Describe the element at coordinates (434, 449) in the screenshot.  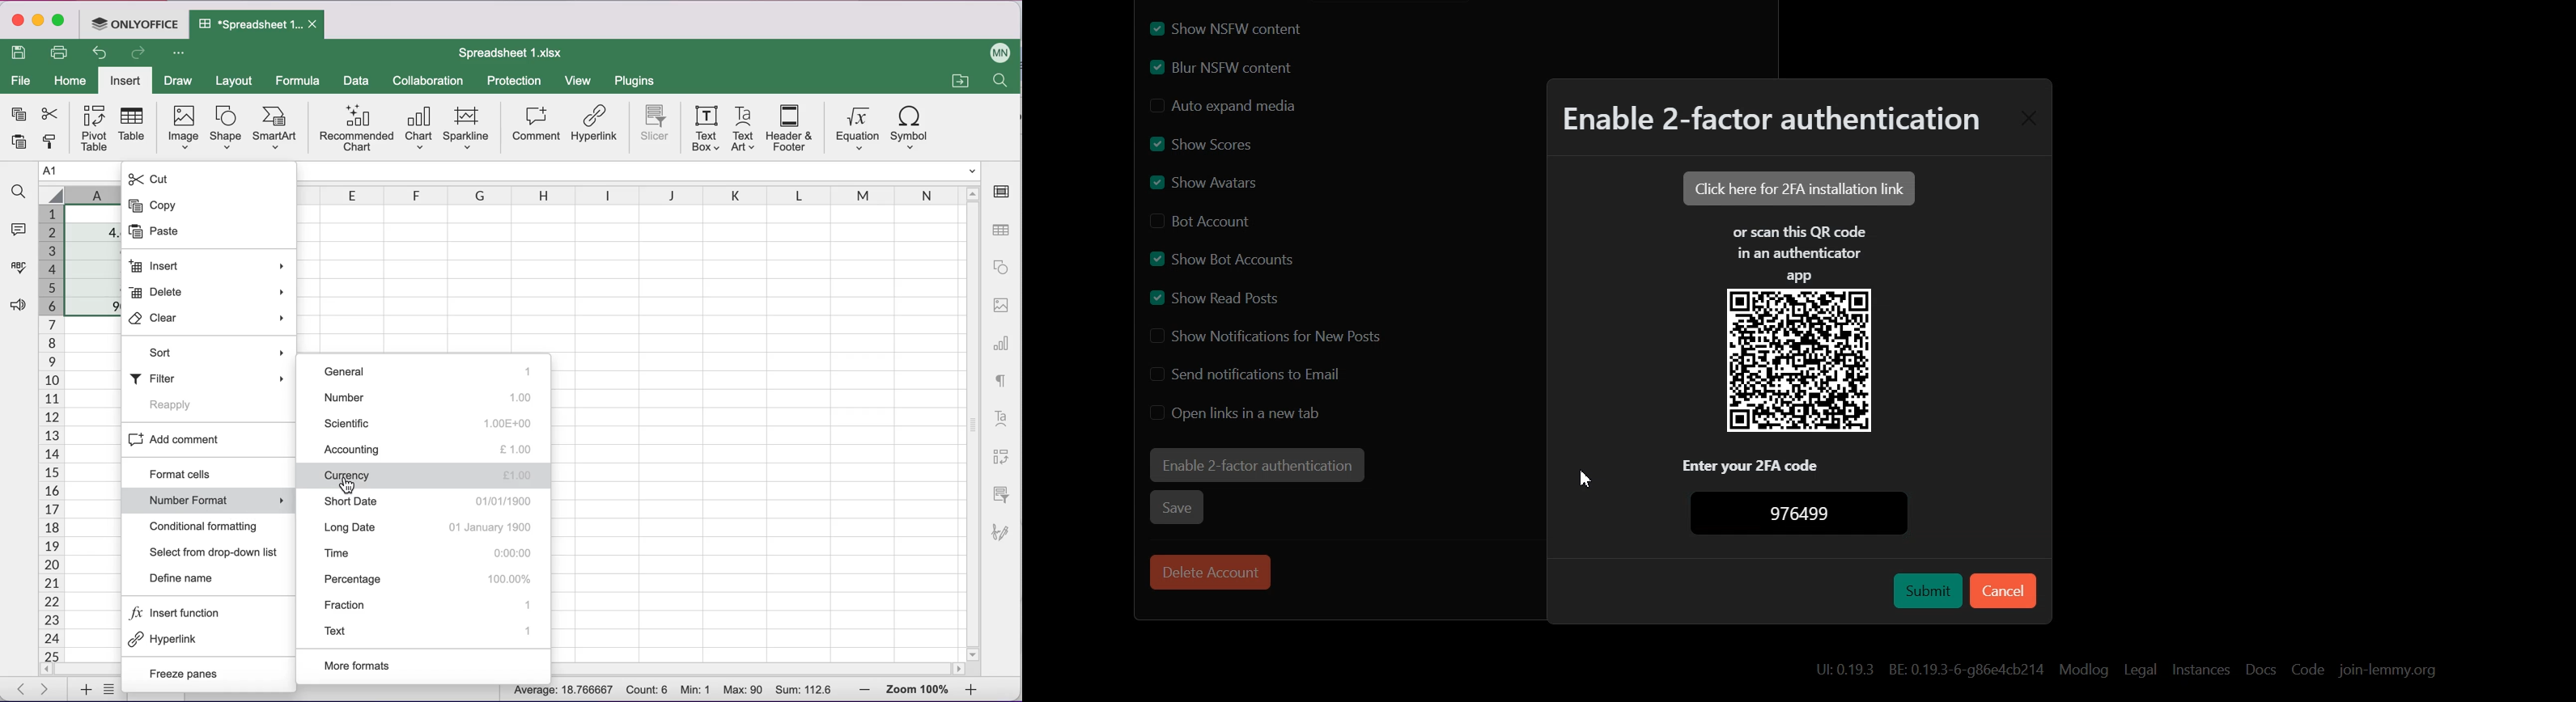
I see `accounting` at that location.